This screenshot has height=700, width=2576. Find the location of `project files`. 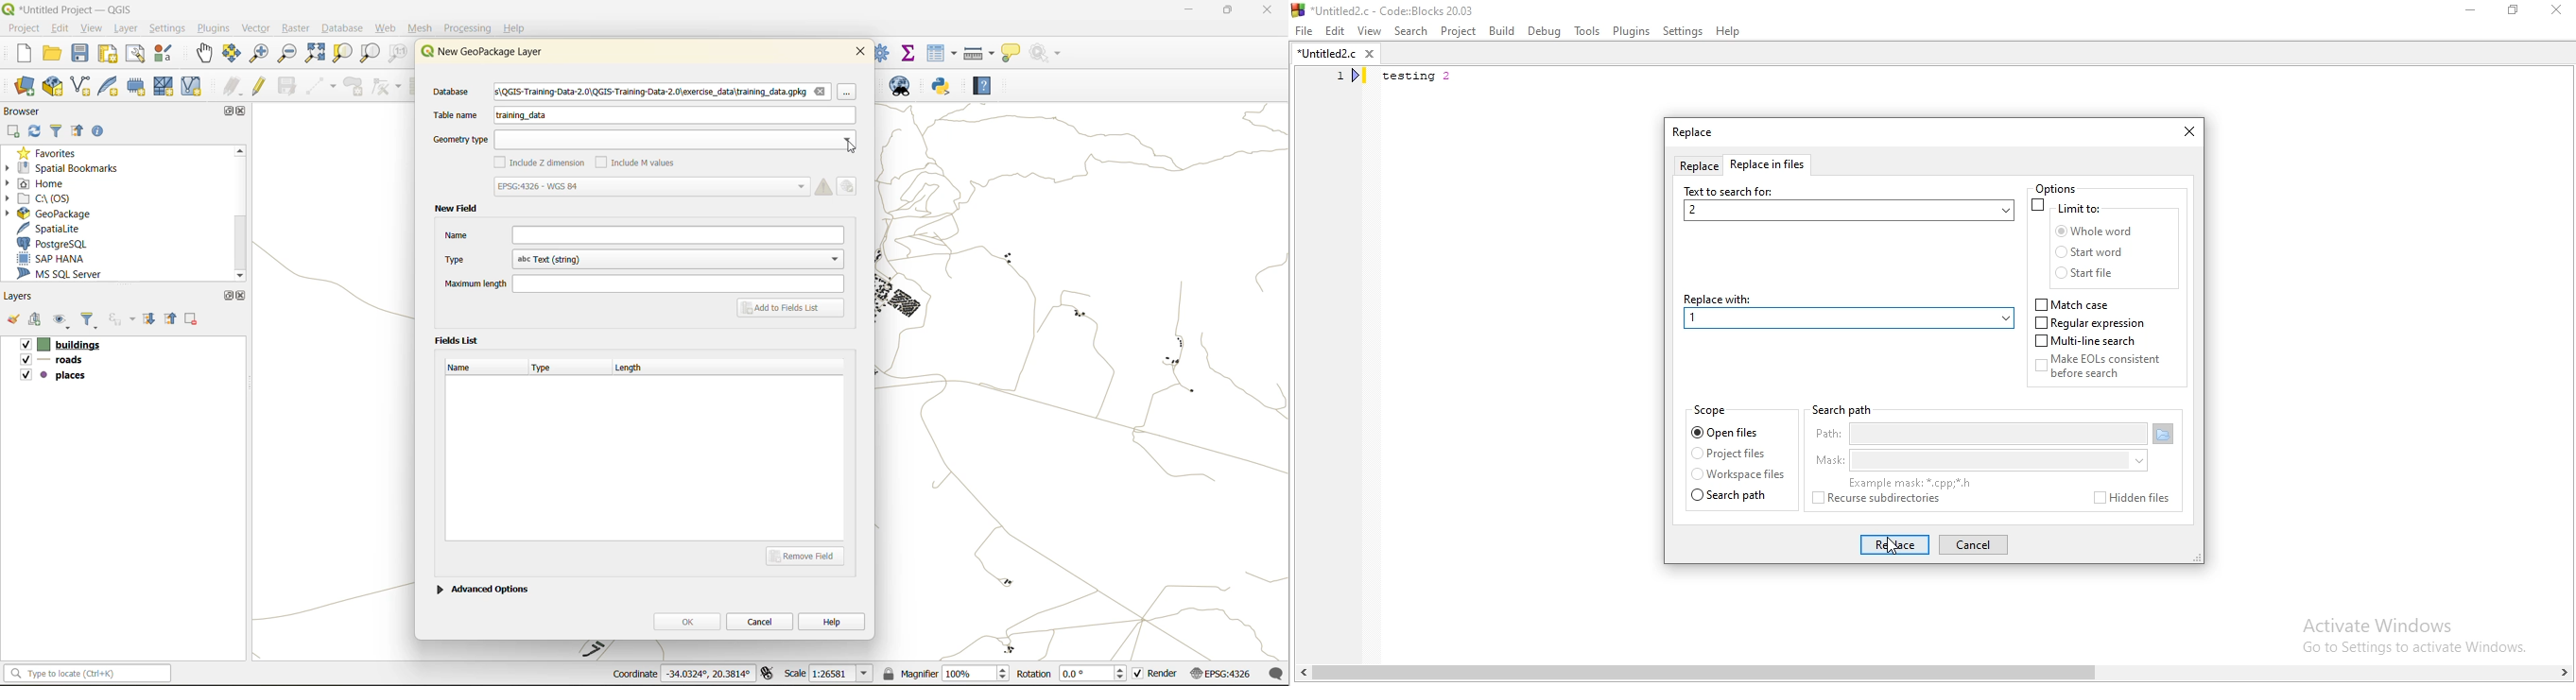

project files is located at coordinates (1729, 454).